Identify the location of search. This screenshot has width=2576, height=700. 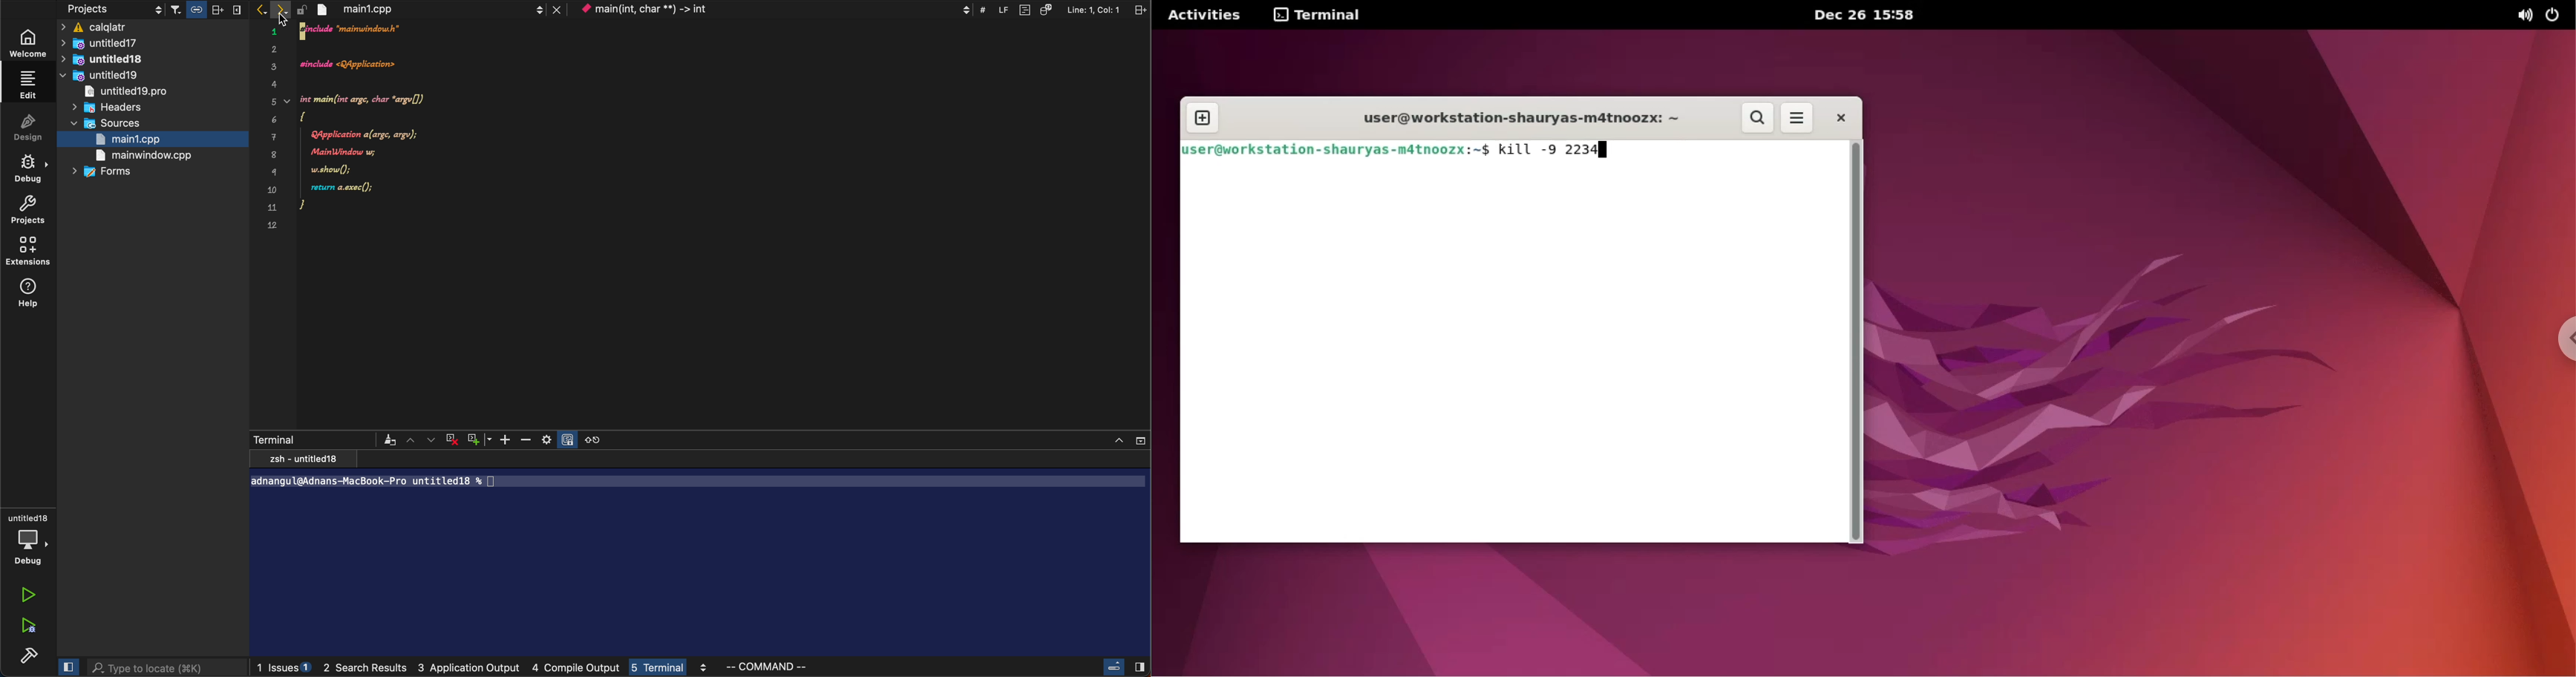
(1758, 118).